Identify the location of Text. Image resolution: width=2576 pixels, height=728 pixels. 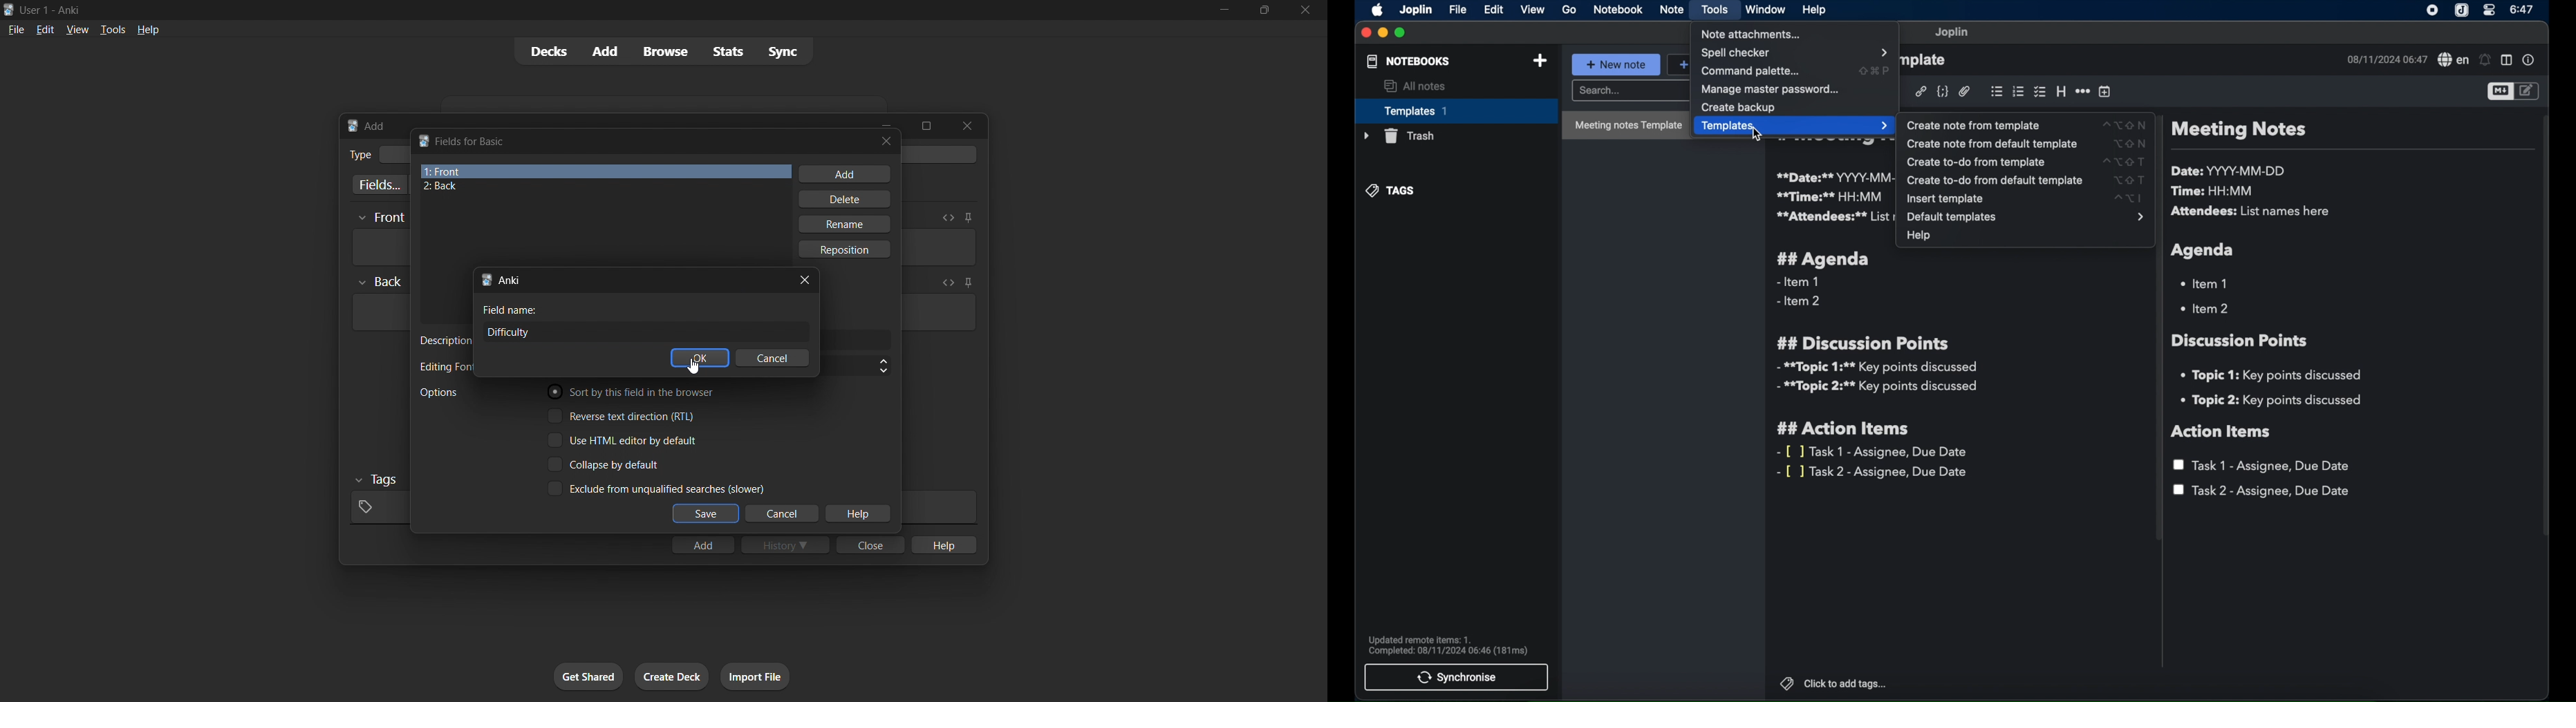
(360, 155).